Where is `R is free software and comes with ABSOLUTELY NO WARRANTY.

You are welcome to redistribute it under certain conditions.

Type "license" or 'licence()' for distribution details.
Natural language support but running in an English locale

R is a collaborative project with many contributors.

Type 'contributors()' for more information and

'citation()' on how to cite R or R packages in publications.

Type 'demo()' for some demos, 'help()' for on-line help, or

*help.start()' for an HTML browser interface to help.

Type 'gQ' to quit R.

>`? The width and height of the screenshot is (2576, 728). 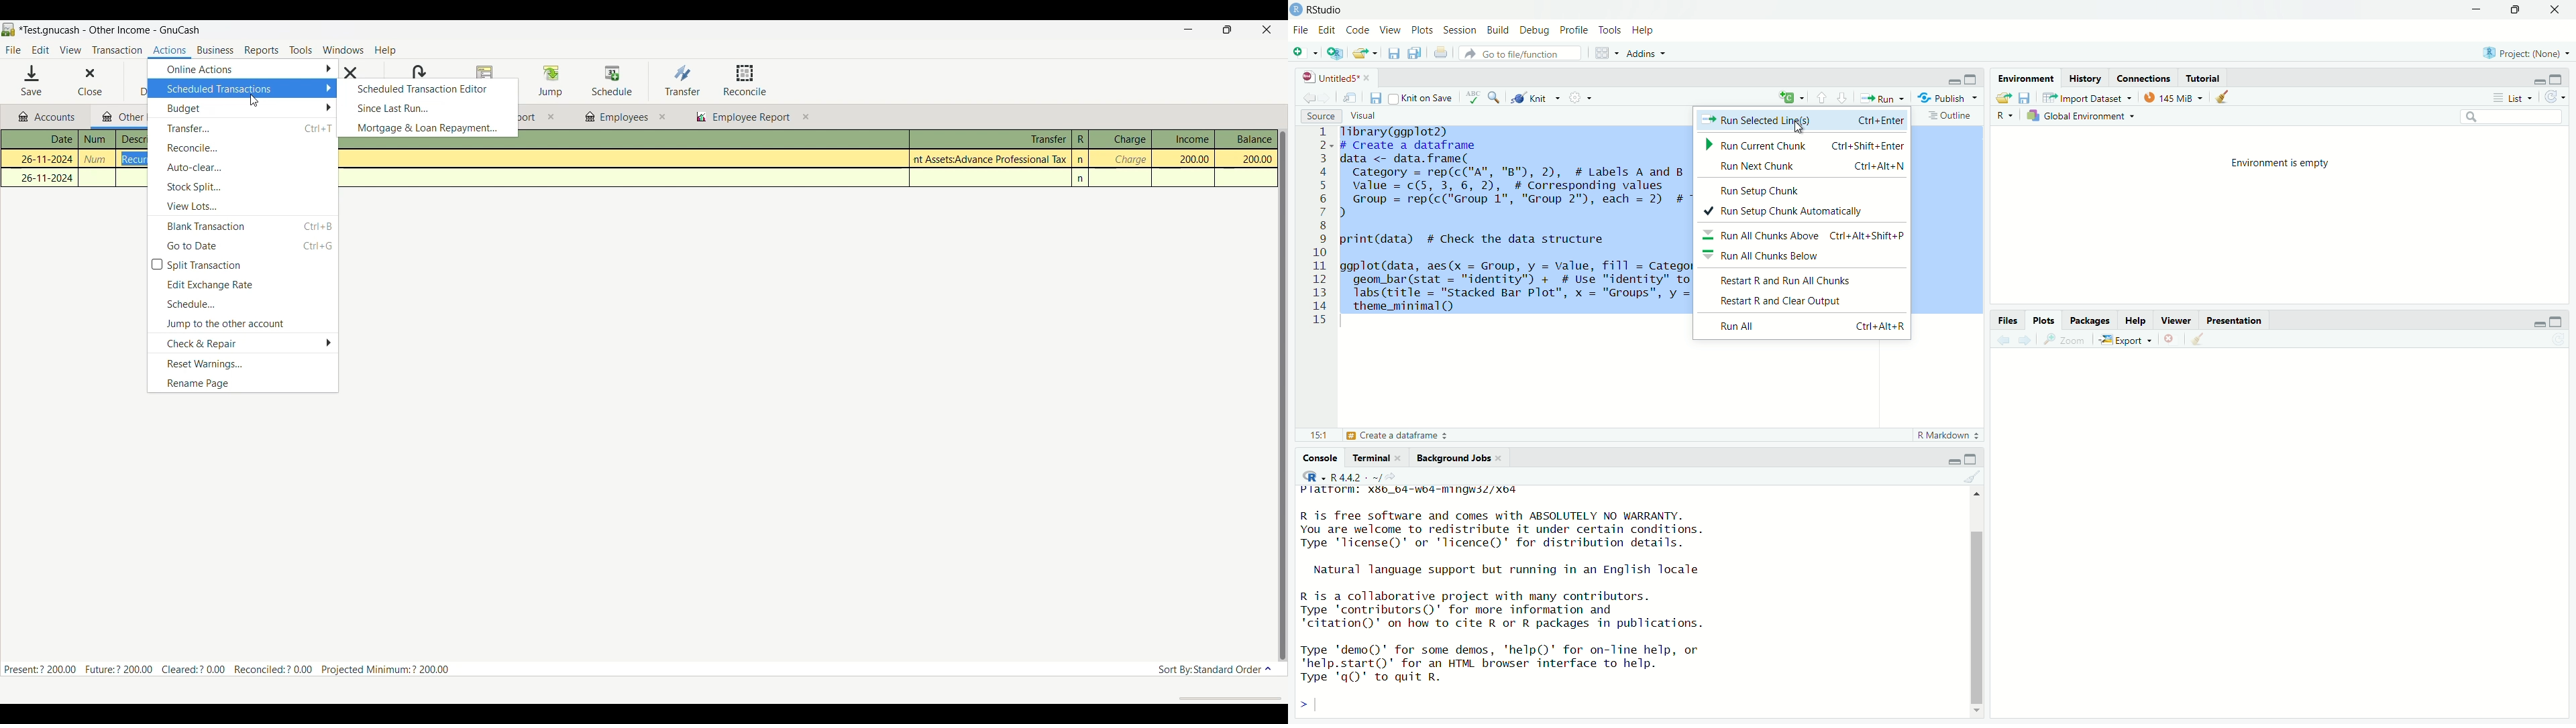 R is free software and comes with ABSOLUTELY NO WARRANTY.

You are welcome to redistribute it under certain conditions.

Type "license" or 'licence()' for distribution details.
Natural language support but running in an English locale

R is a collaborative project with many contributors.

Type 'contributors()' for more information and

'citation()' on how to cite R or R packages in publications.

Type 'demo()' for some demos, 'help()' for on-line help, or

*help.start()' for an HTML browser interface to help.

Type 'gQ' to quit R.

> is located at coordinates (1529, 613).